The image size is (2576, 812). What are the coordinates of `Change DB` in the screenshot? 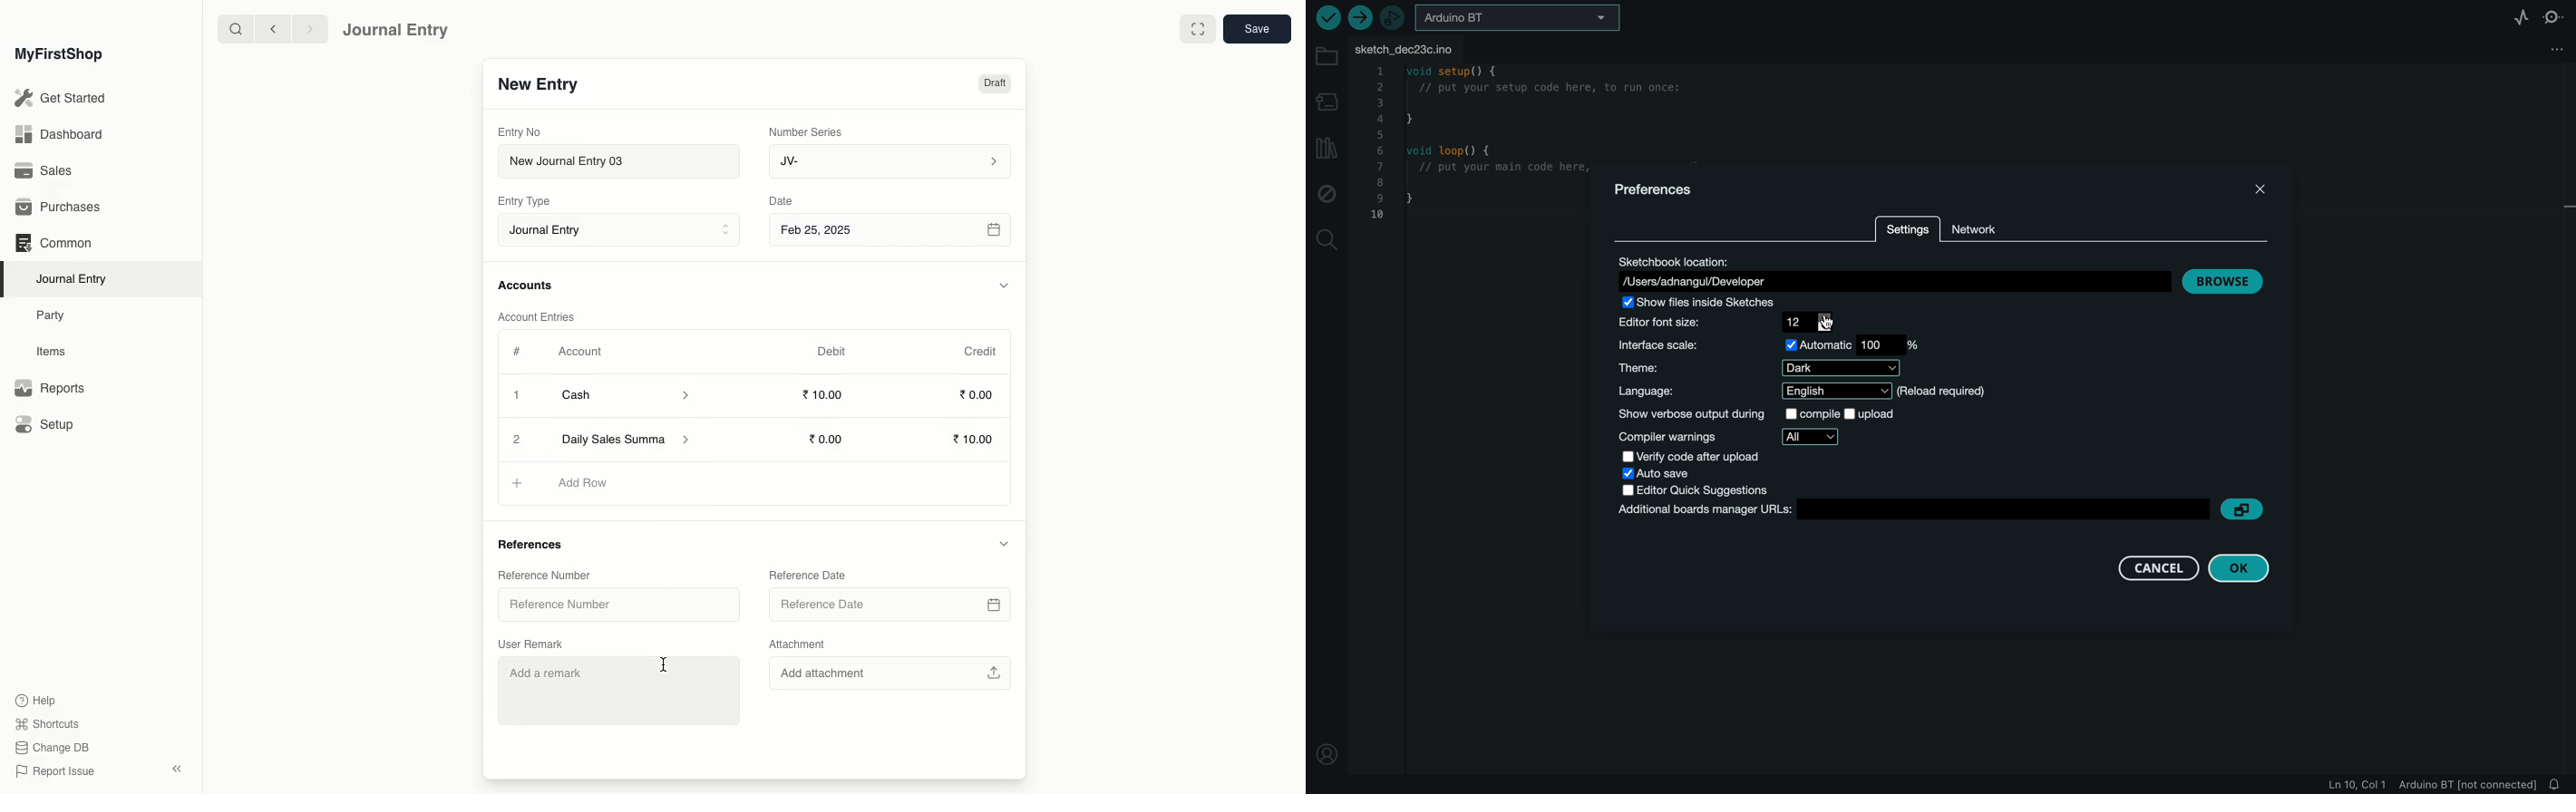 It's located at (53, 749).